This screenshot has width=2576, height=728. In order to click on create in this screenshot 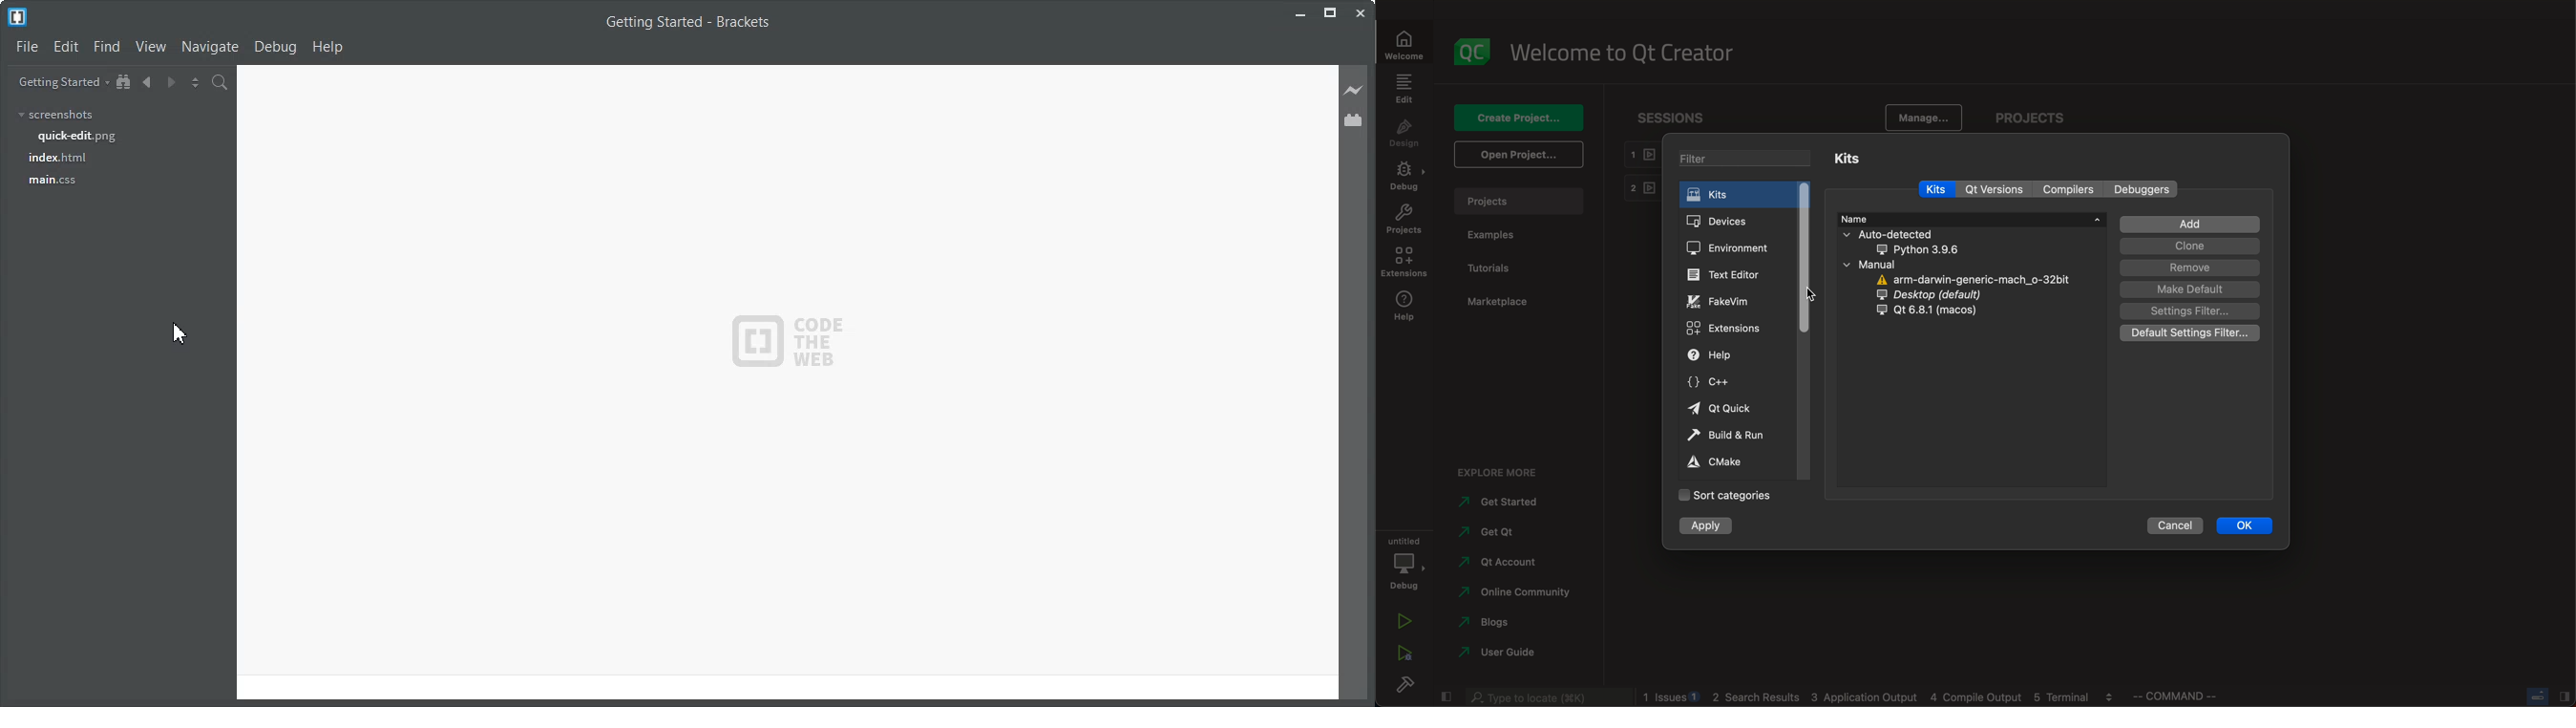, I will do `click(1517, 117)`.